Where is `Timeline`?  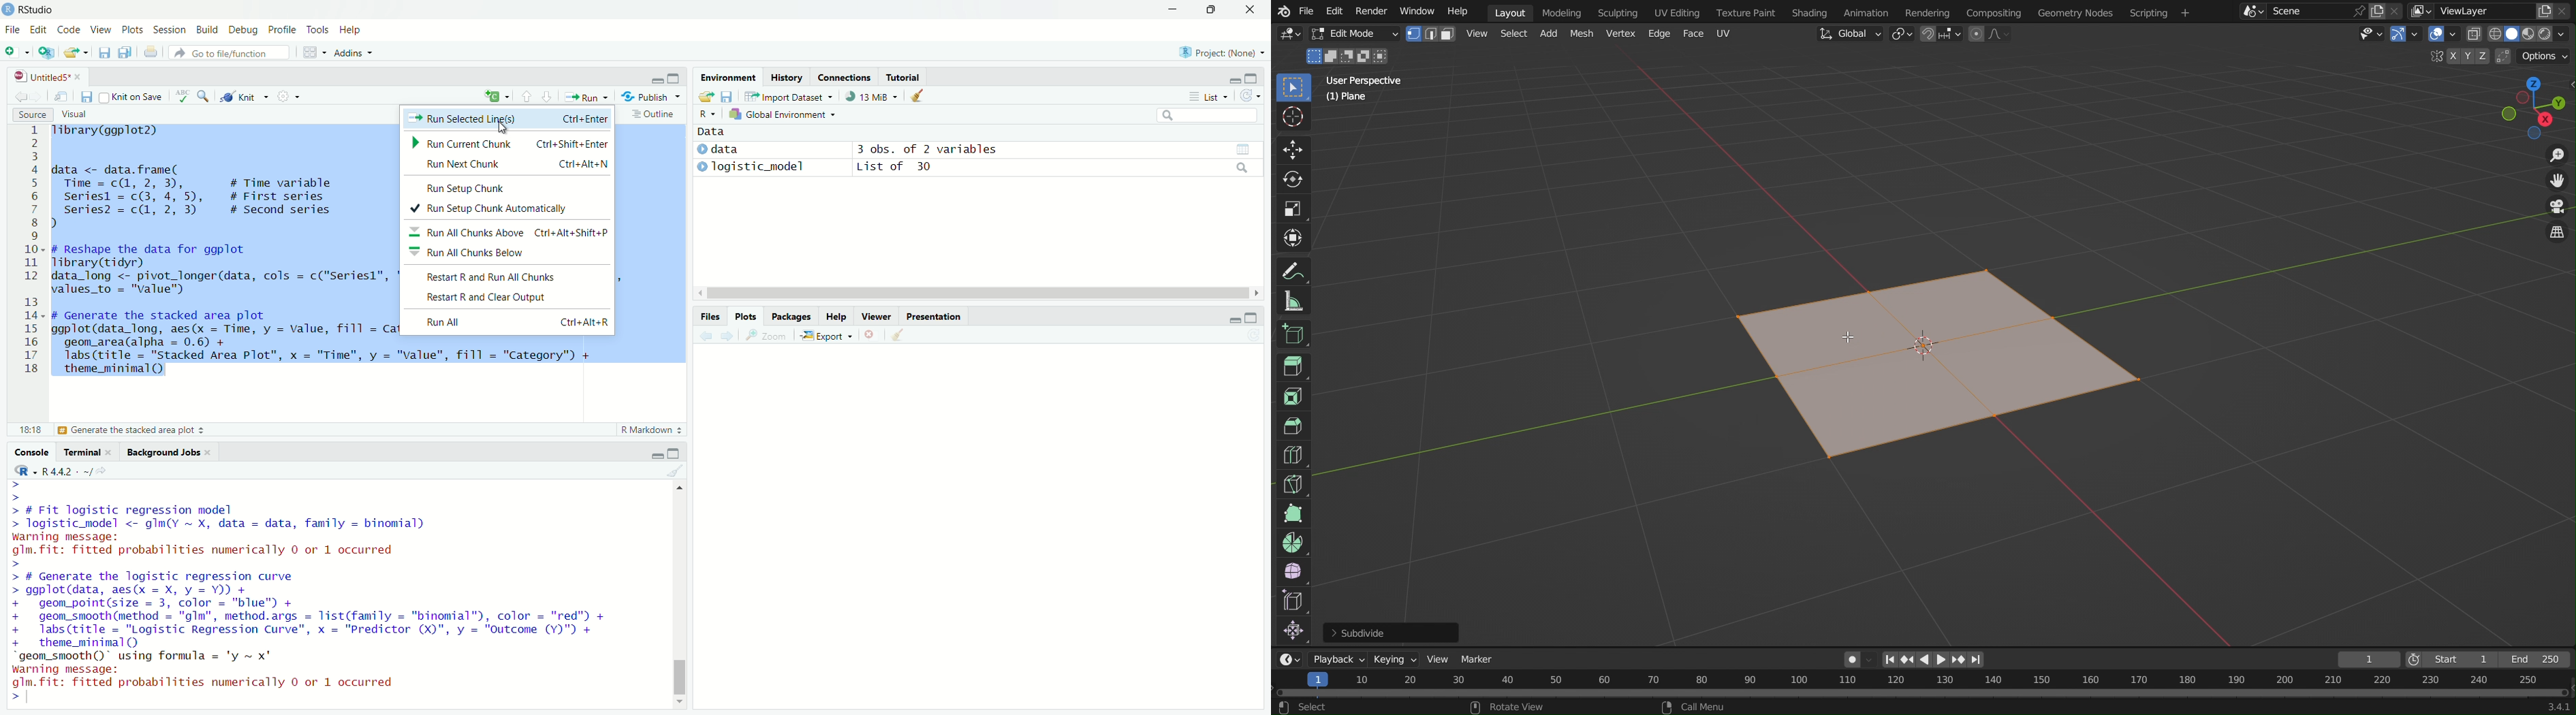 Timeline is located at coordinates (1924, 686).